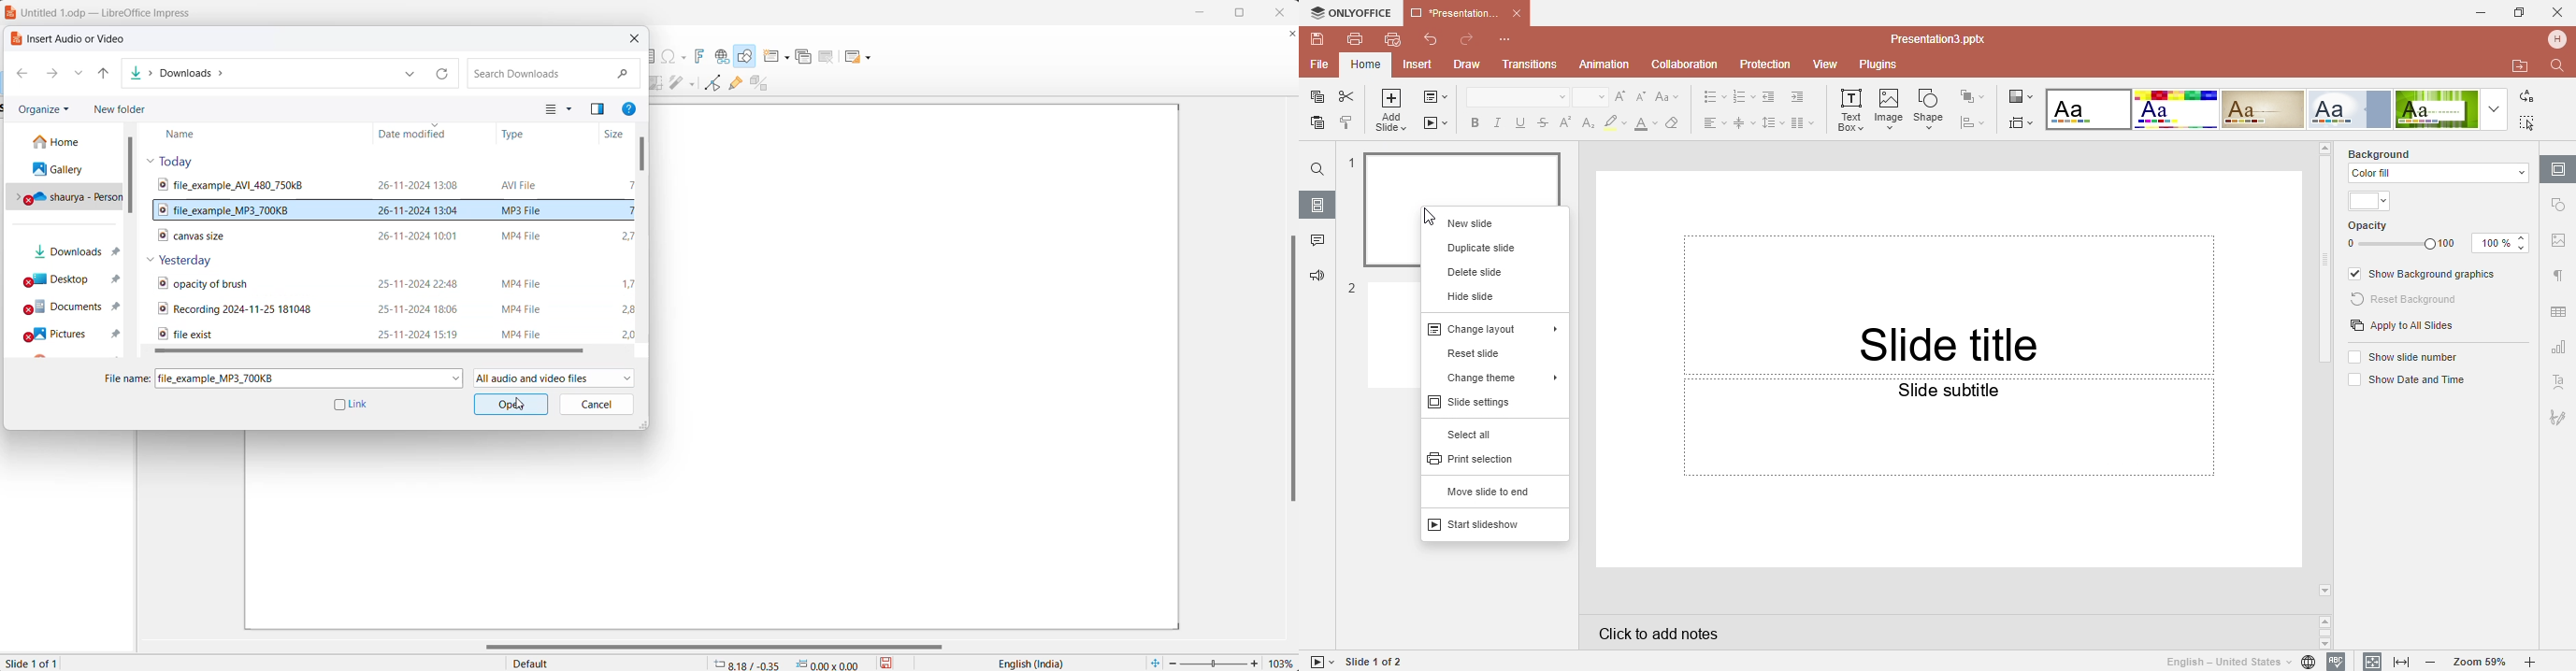  What do you see at coordinates (2326, 263) in the screenshot?
I see `Scroll bar` at bounding box center [2326, 263].